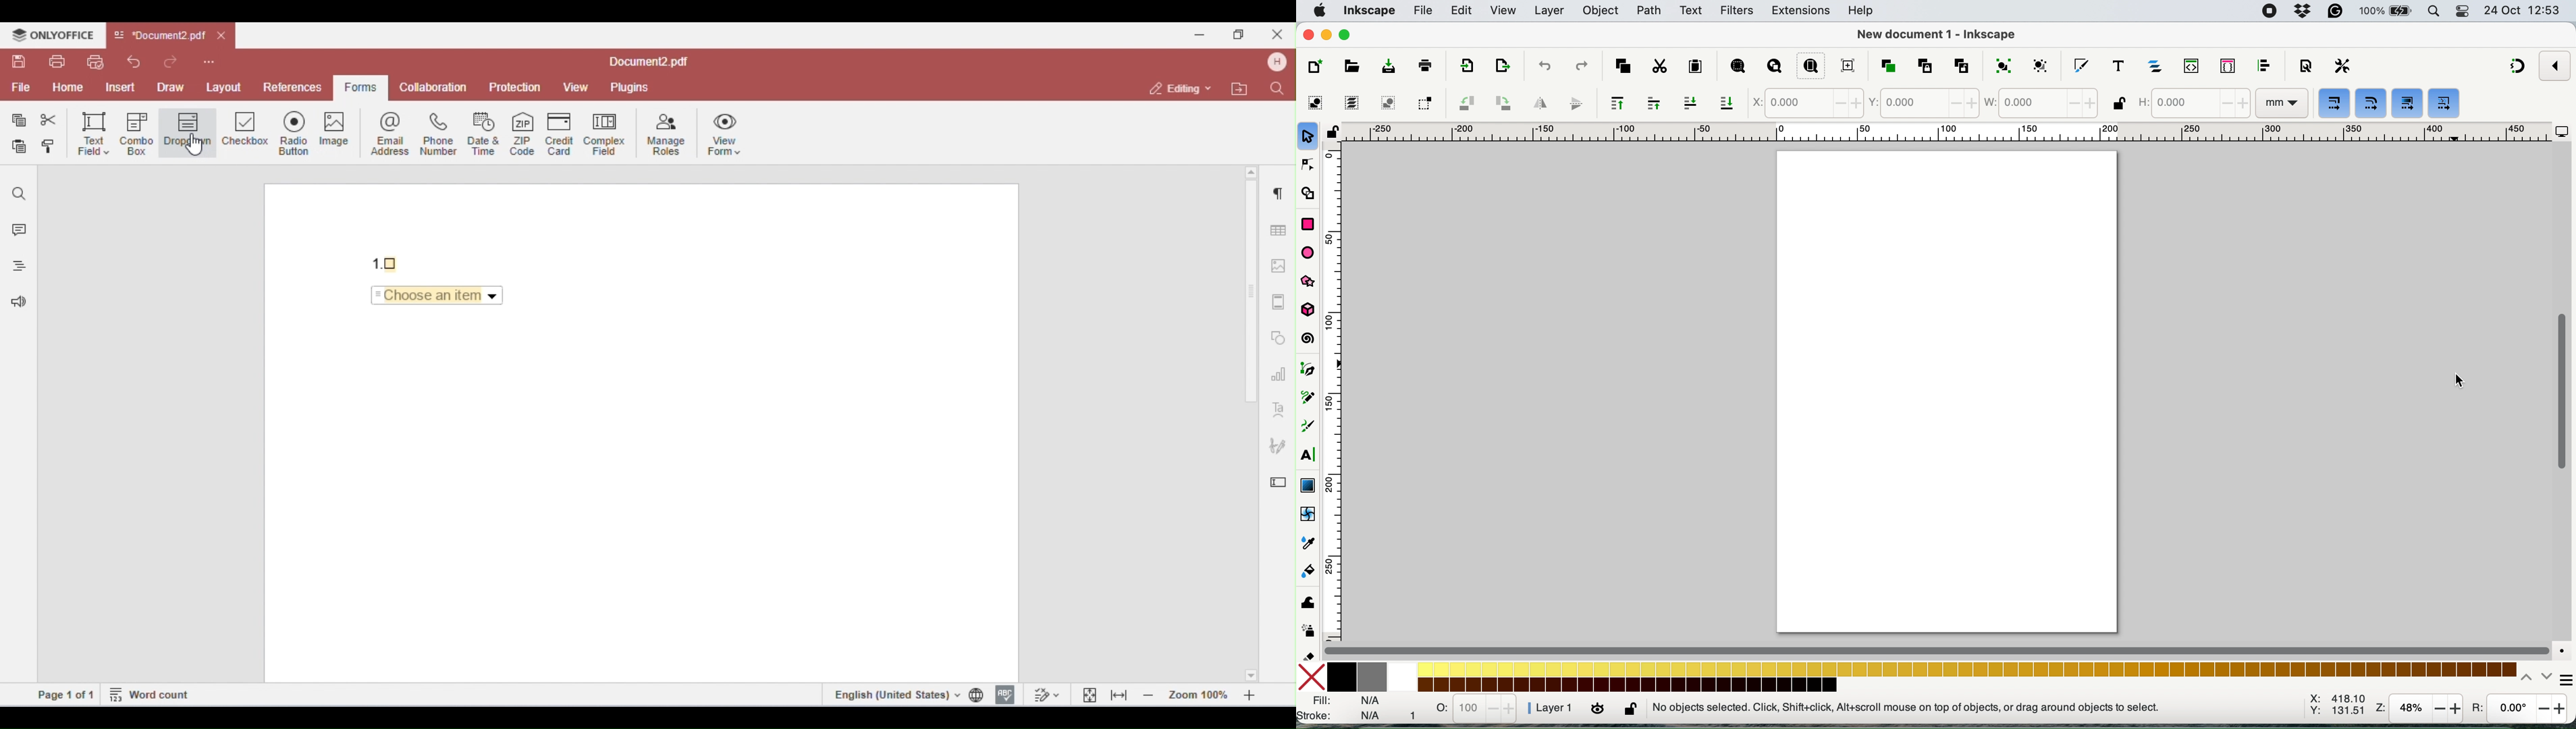  I want to click on No objects selected. Click, Shift + Click, Alt + Scroll mouse on top of objects, or drag around objects to select., so click(1910, 706).